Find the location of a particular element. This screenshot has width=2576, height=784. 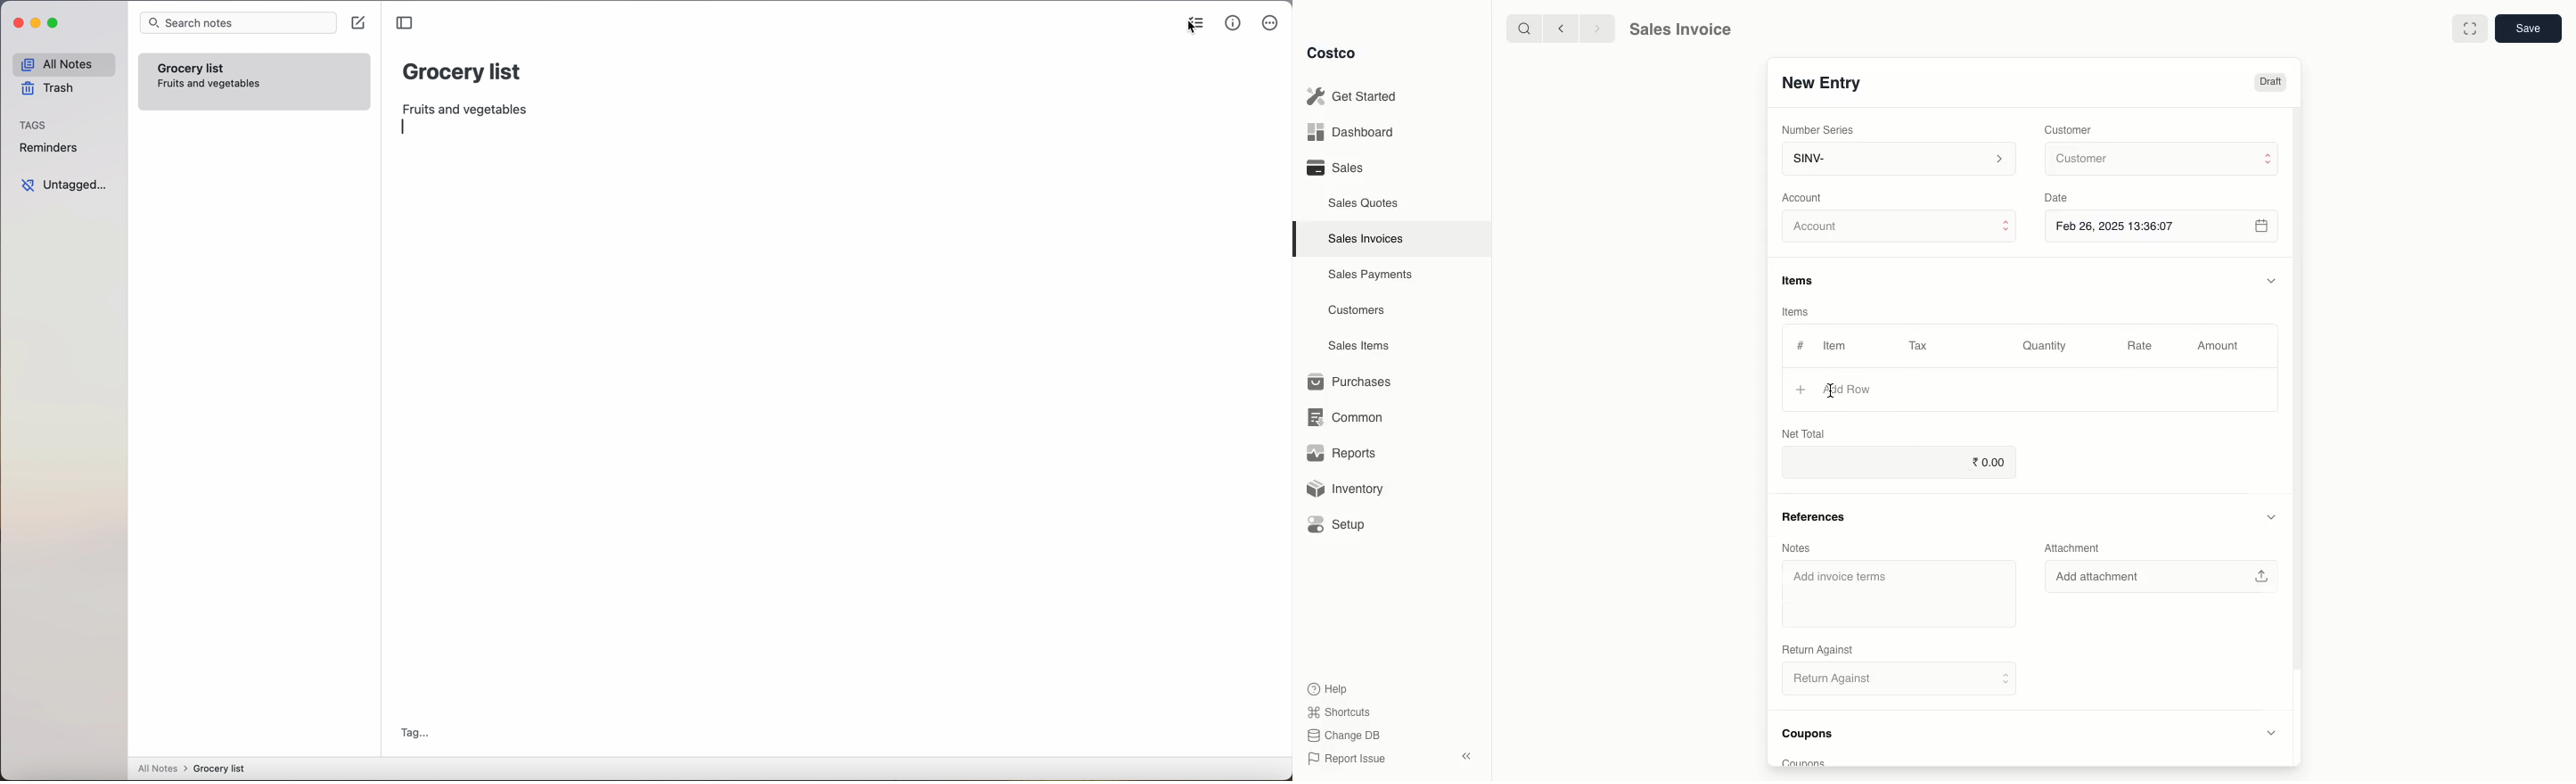

Sales Payments. is located at coordinates (1372, 276).